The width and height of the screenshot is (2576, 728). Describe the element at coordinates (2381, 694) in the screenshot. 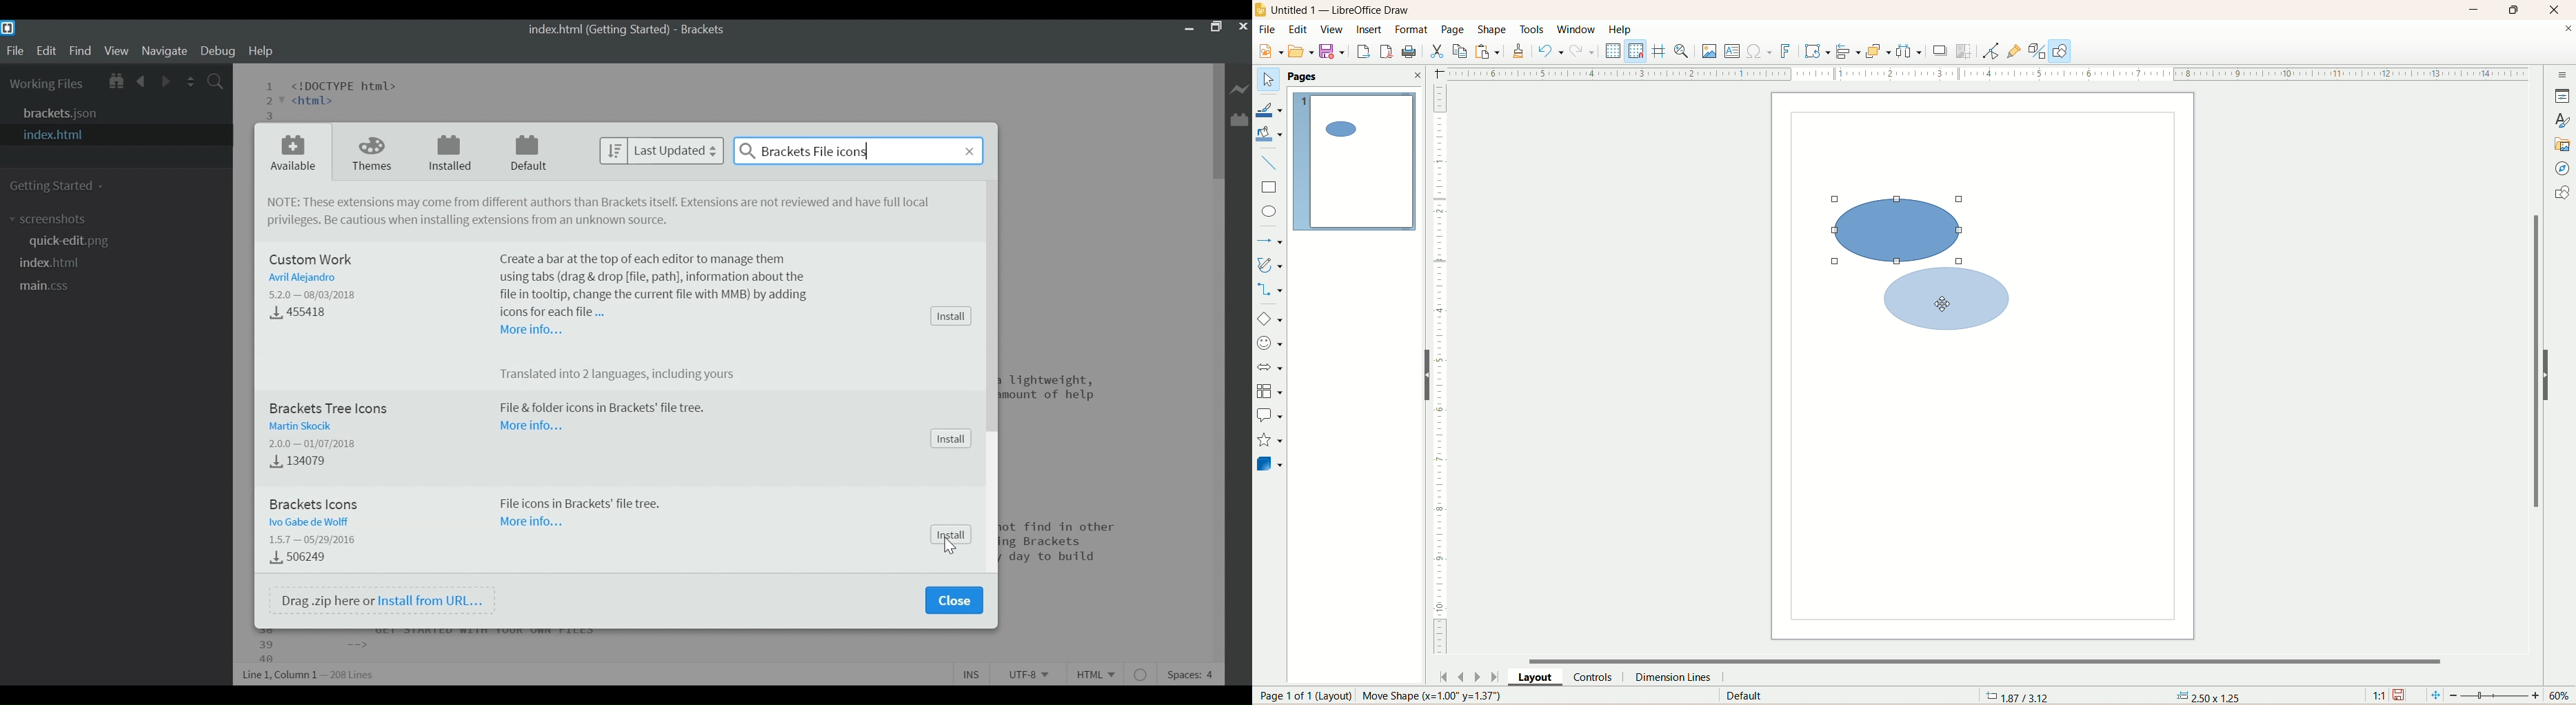

I see `scaling factor` at that location.